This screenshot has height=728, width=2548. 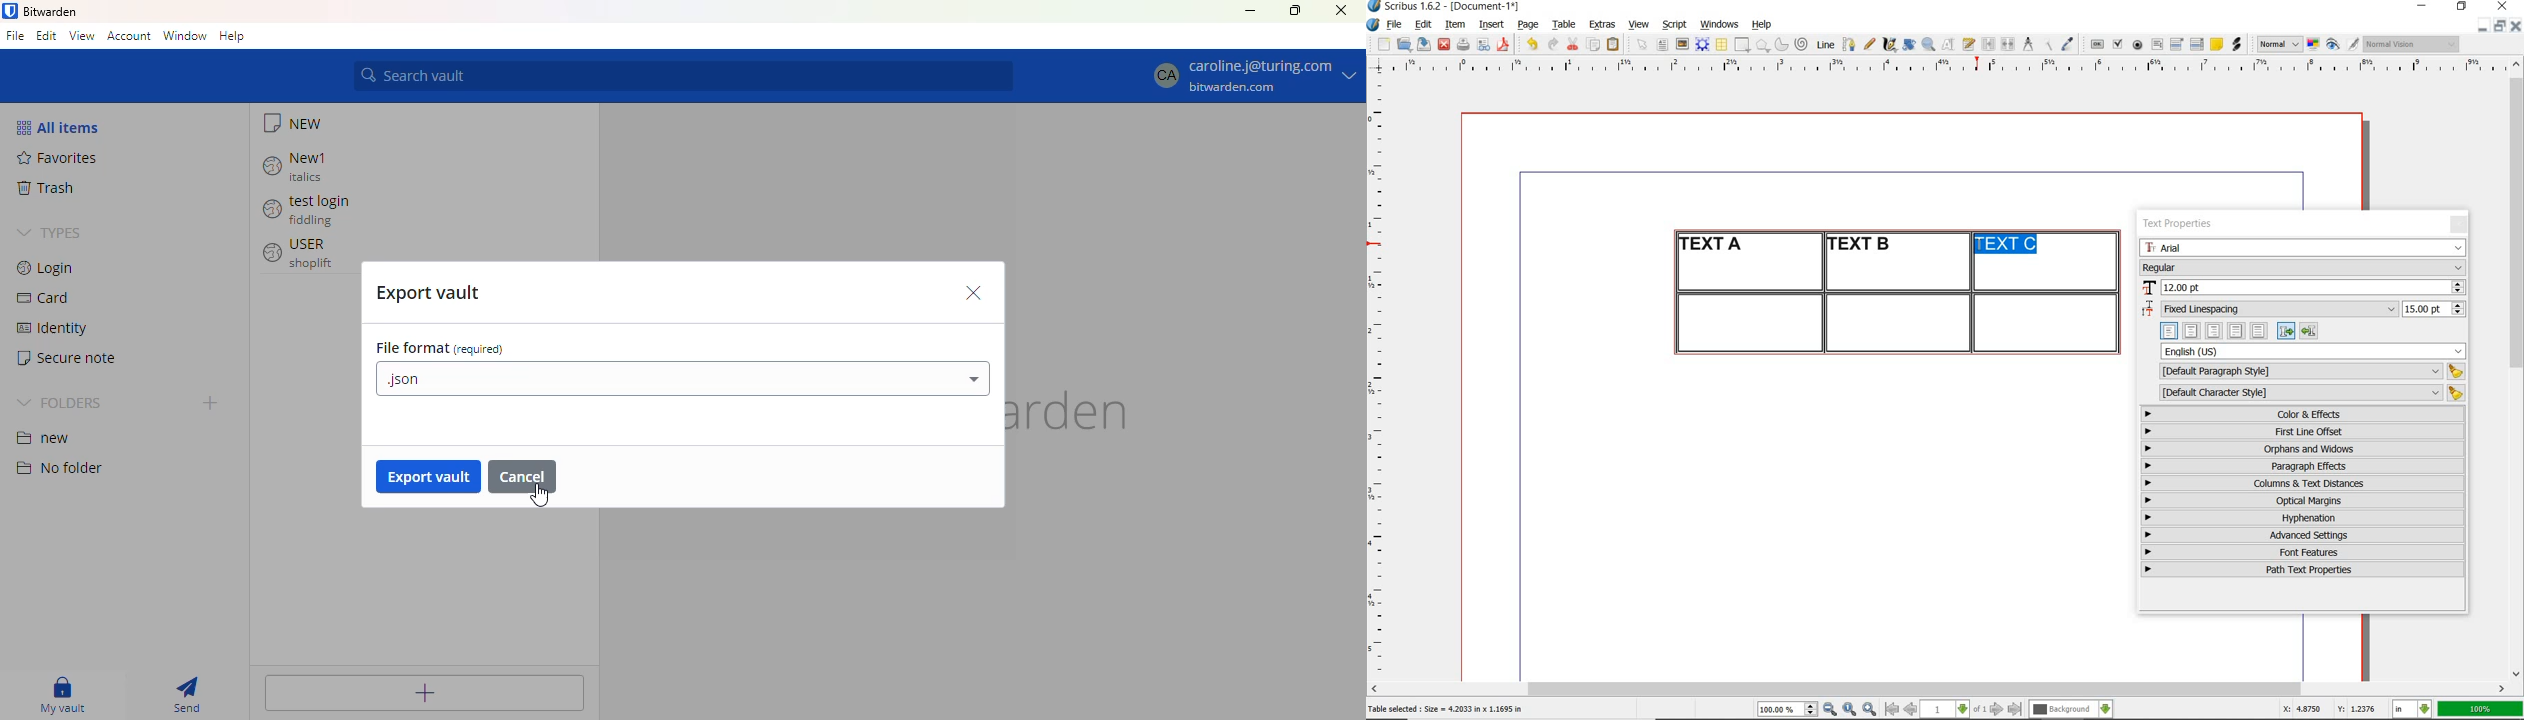 What do you see at coordinates (2413, 710) in the screenshot?
I see `select the current unit` at bounding box center [2413, 710].